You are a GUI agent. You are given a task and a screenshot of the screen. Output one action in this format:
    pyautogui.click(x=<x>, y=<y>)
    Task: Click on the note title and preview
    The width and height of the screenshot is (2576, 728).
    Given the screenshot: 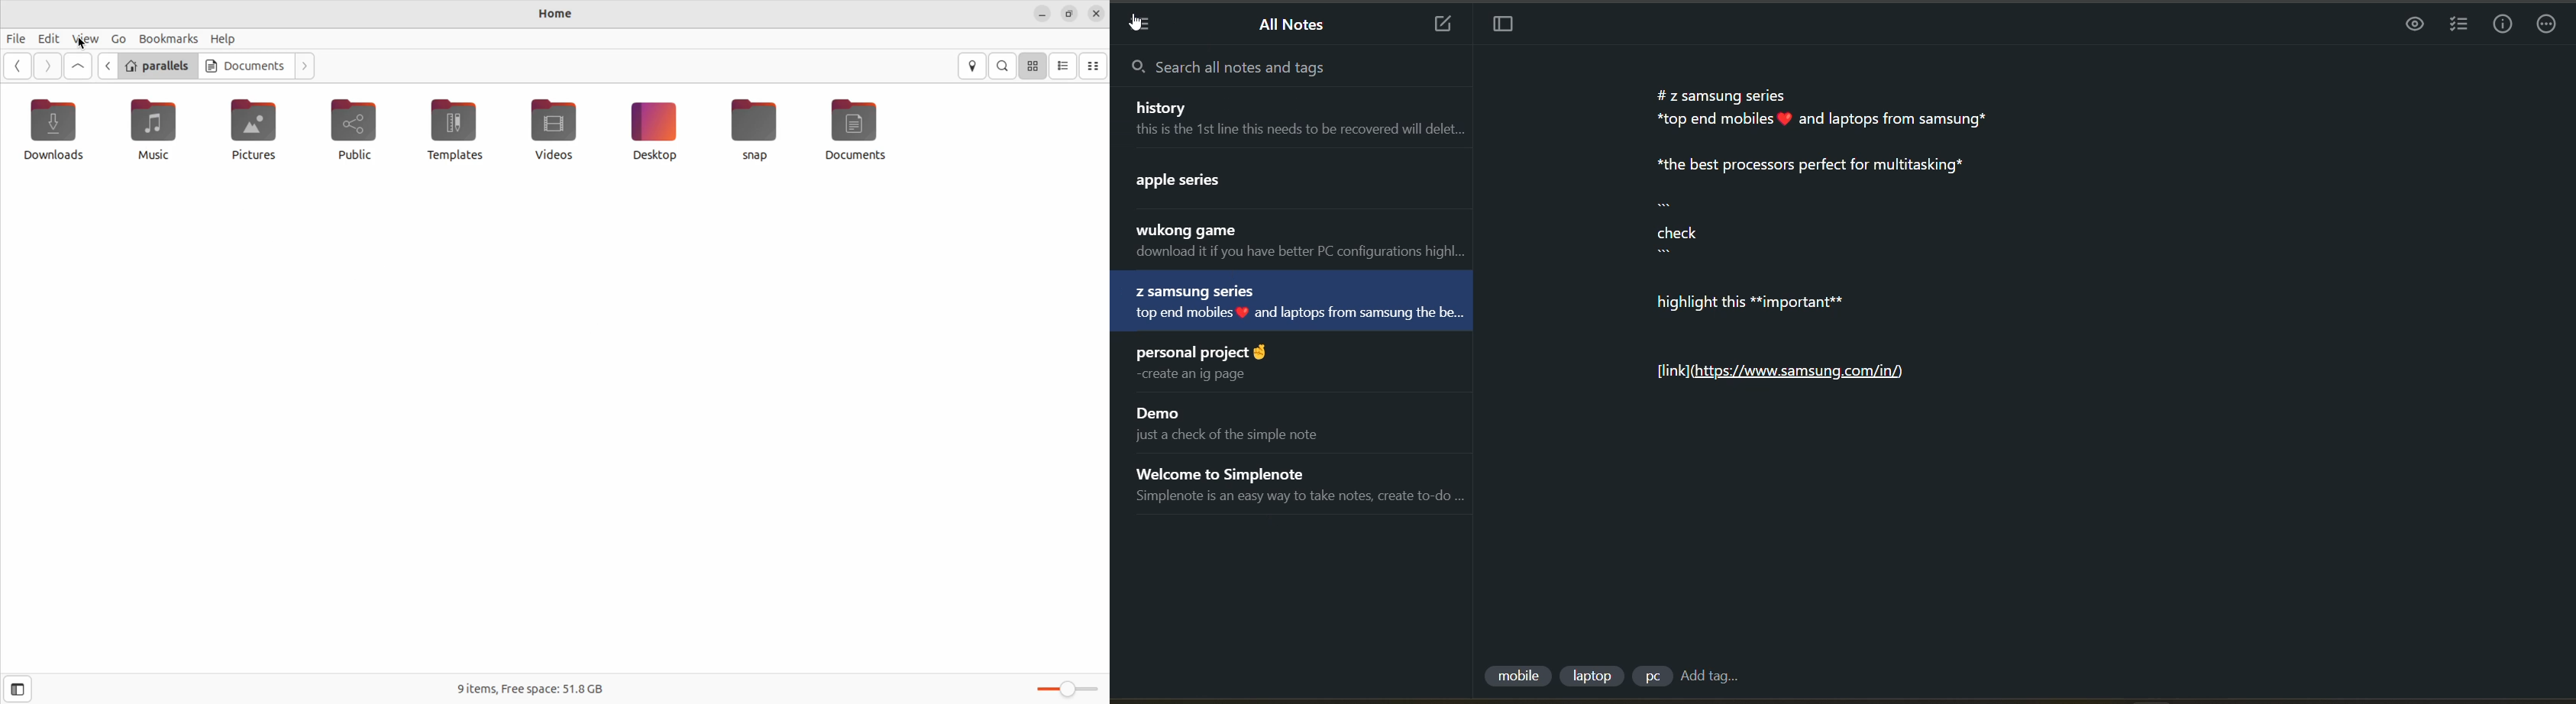 What is the action you would take?
    pyautogui.click(x=1301, y=242)
    